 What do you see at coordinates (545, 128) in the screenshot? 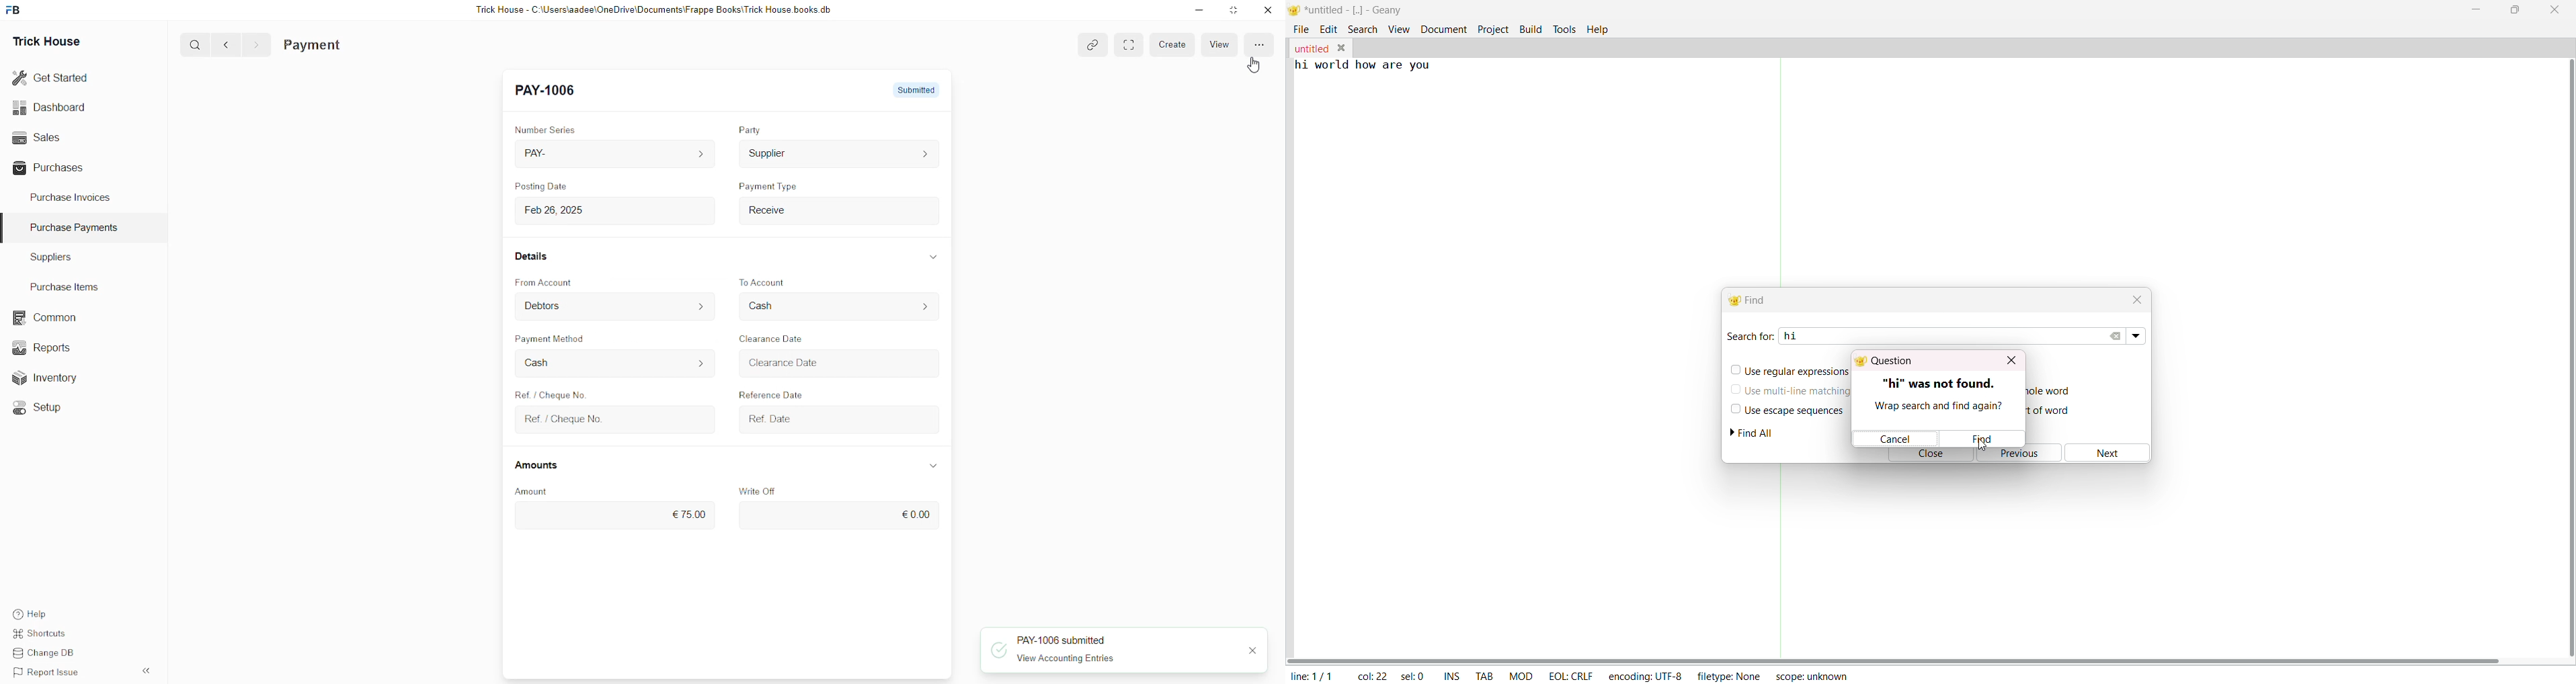
I see `Number Series` at bounding box center [545, 128].